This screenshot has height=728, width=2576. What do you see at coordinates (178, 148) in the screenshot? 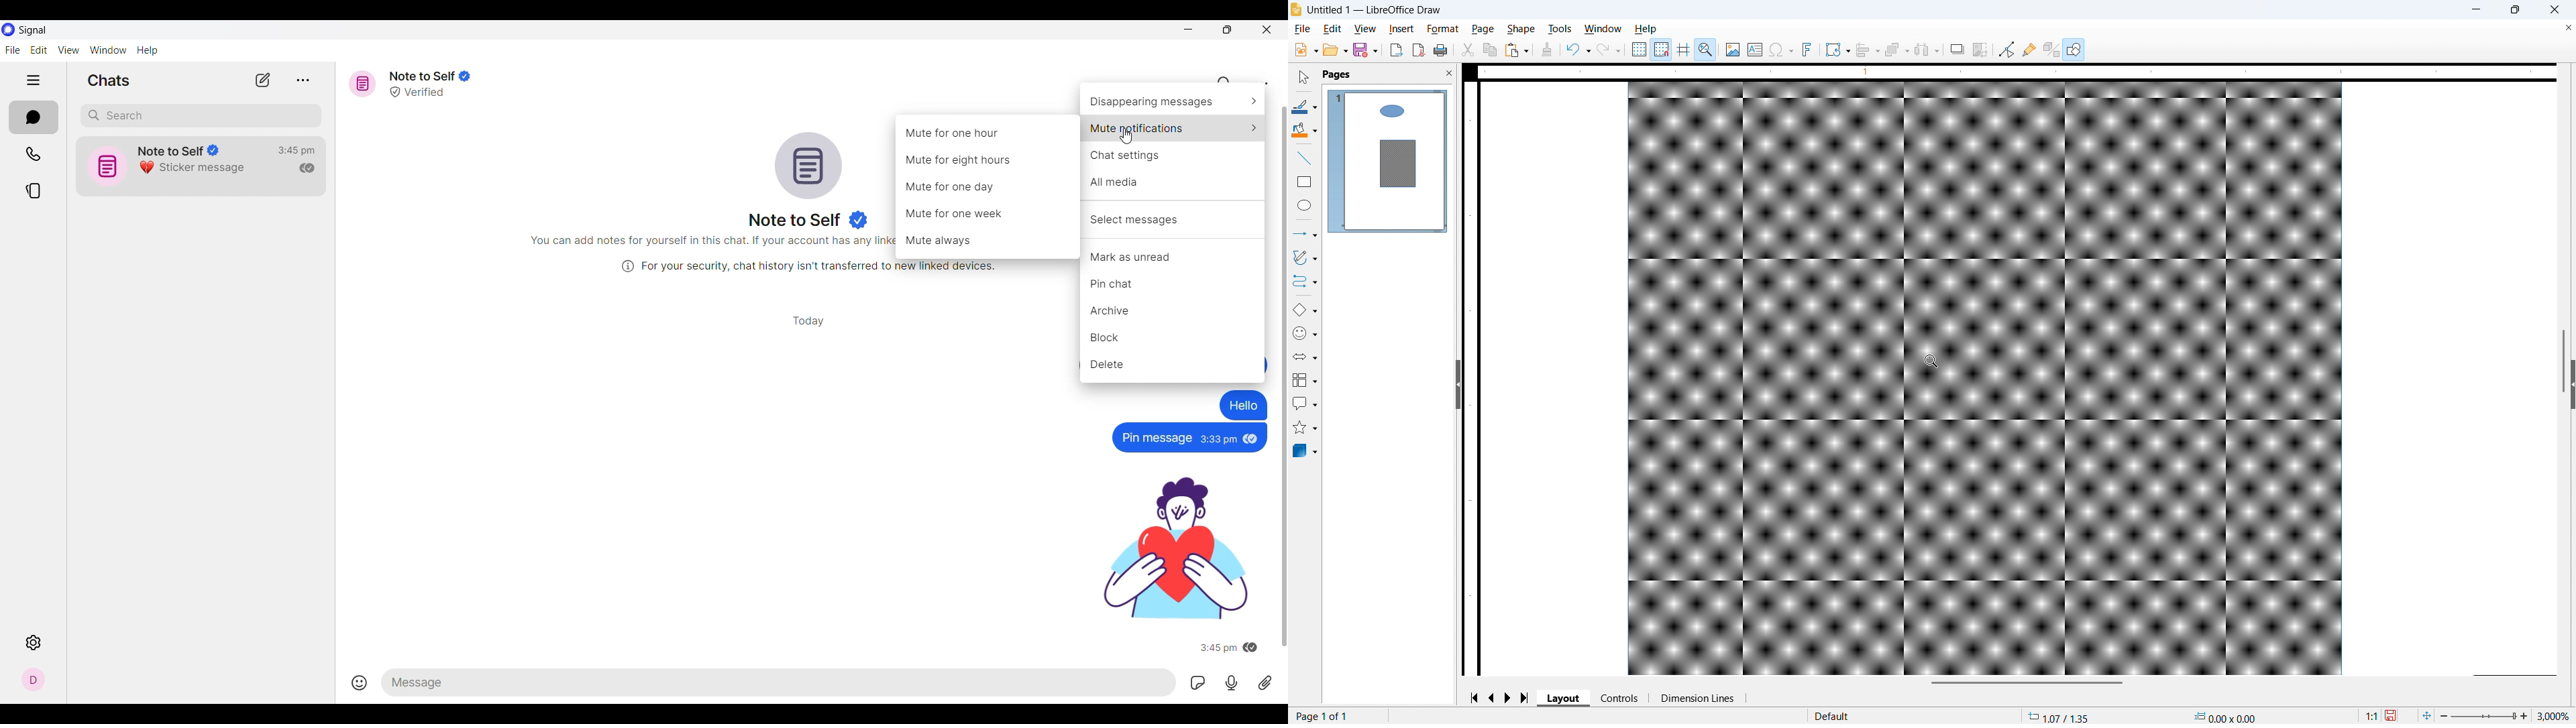
I see `Note to Self ` at bounding box center [178, 148].